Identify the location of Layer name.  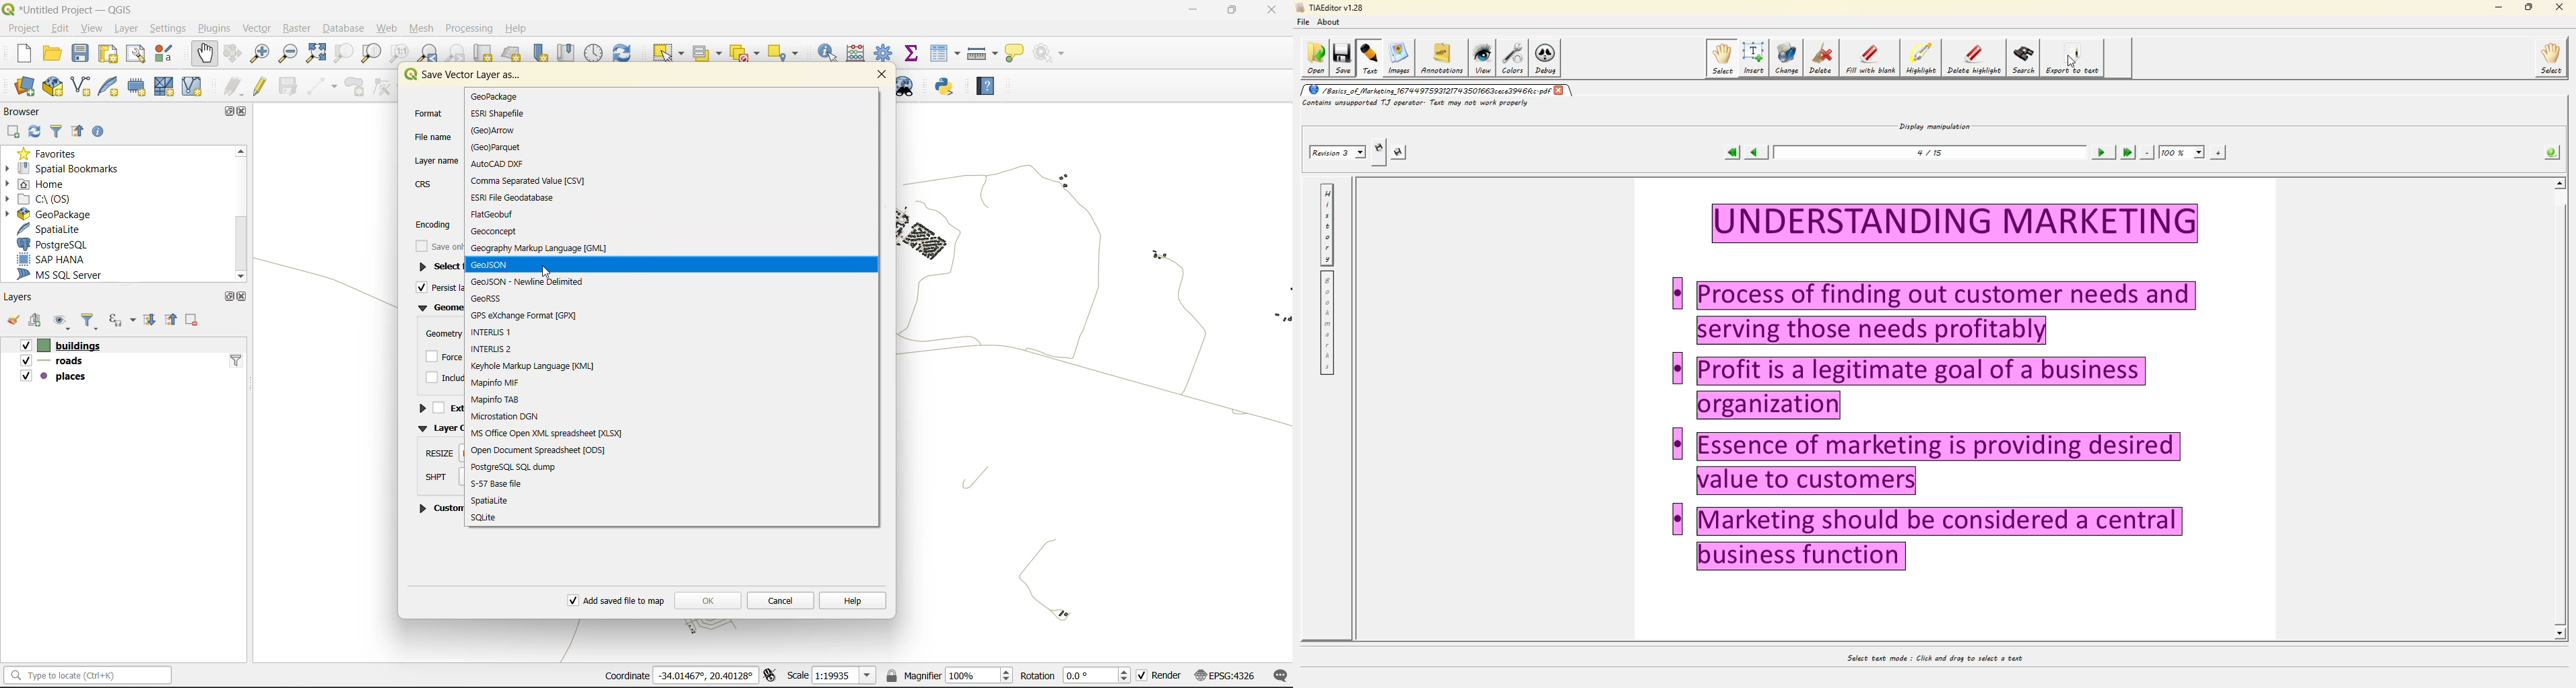
(436, 158).